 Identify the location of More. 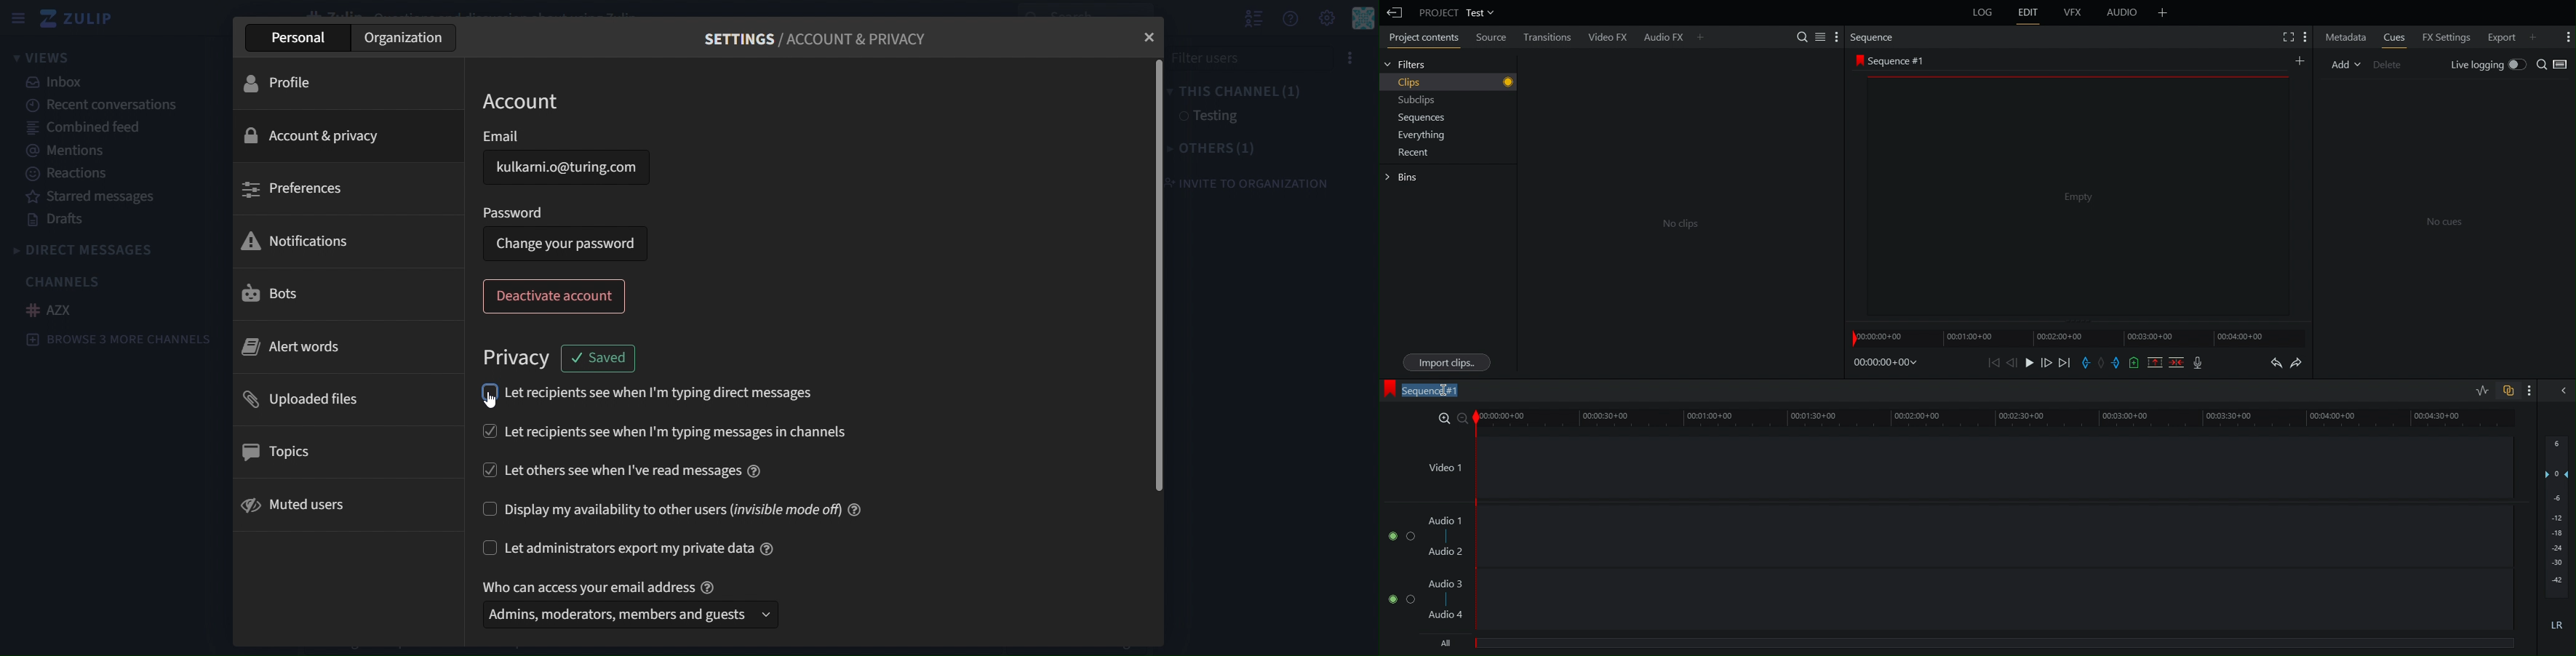
(2535, 390).